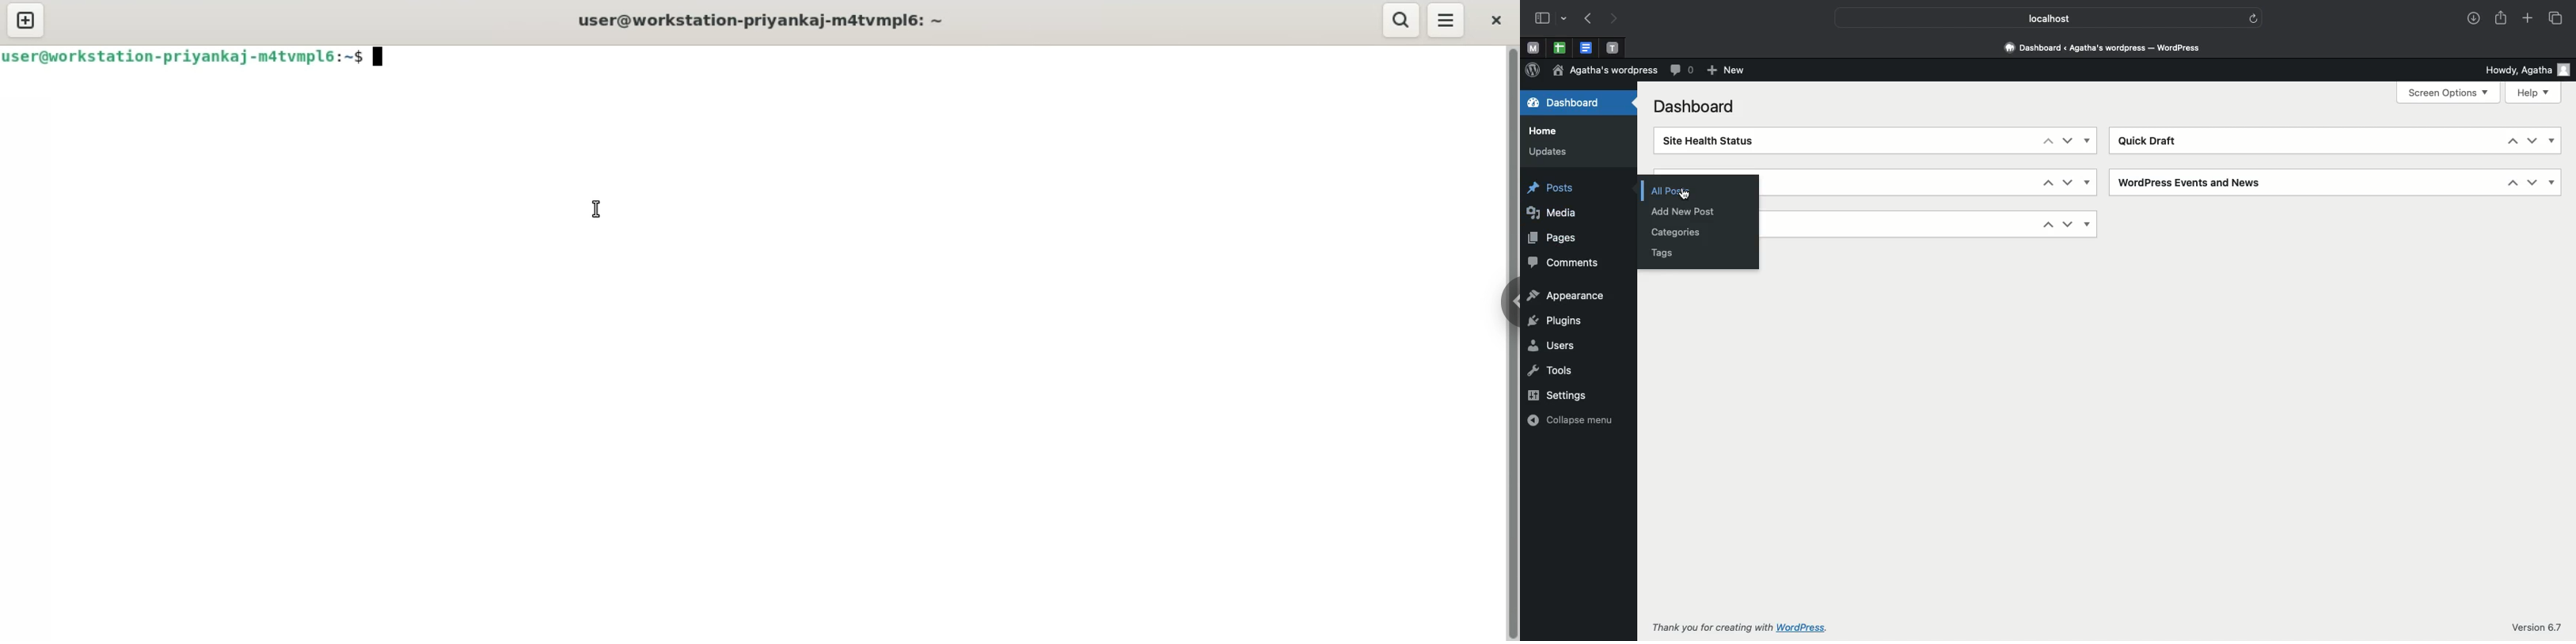 The height and width of the screenshot is (644, 2576). Describe the element at coordinates (2193, 183) in the screenshot. I see `Wordpress events and news` at that location.